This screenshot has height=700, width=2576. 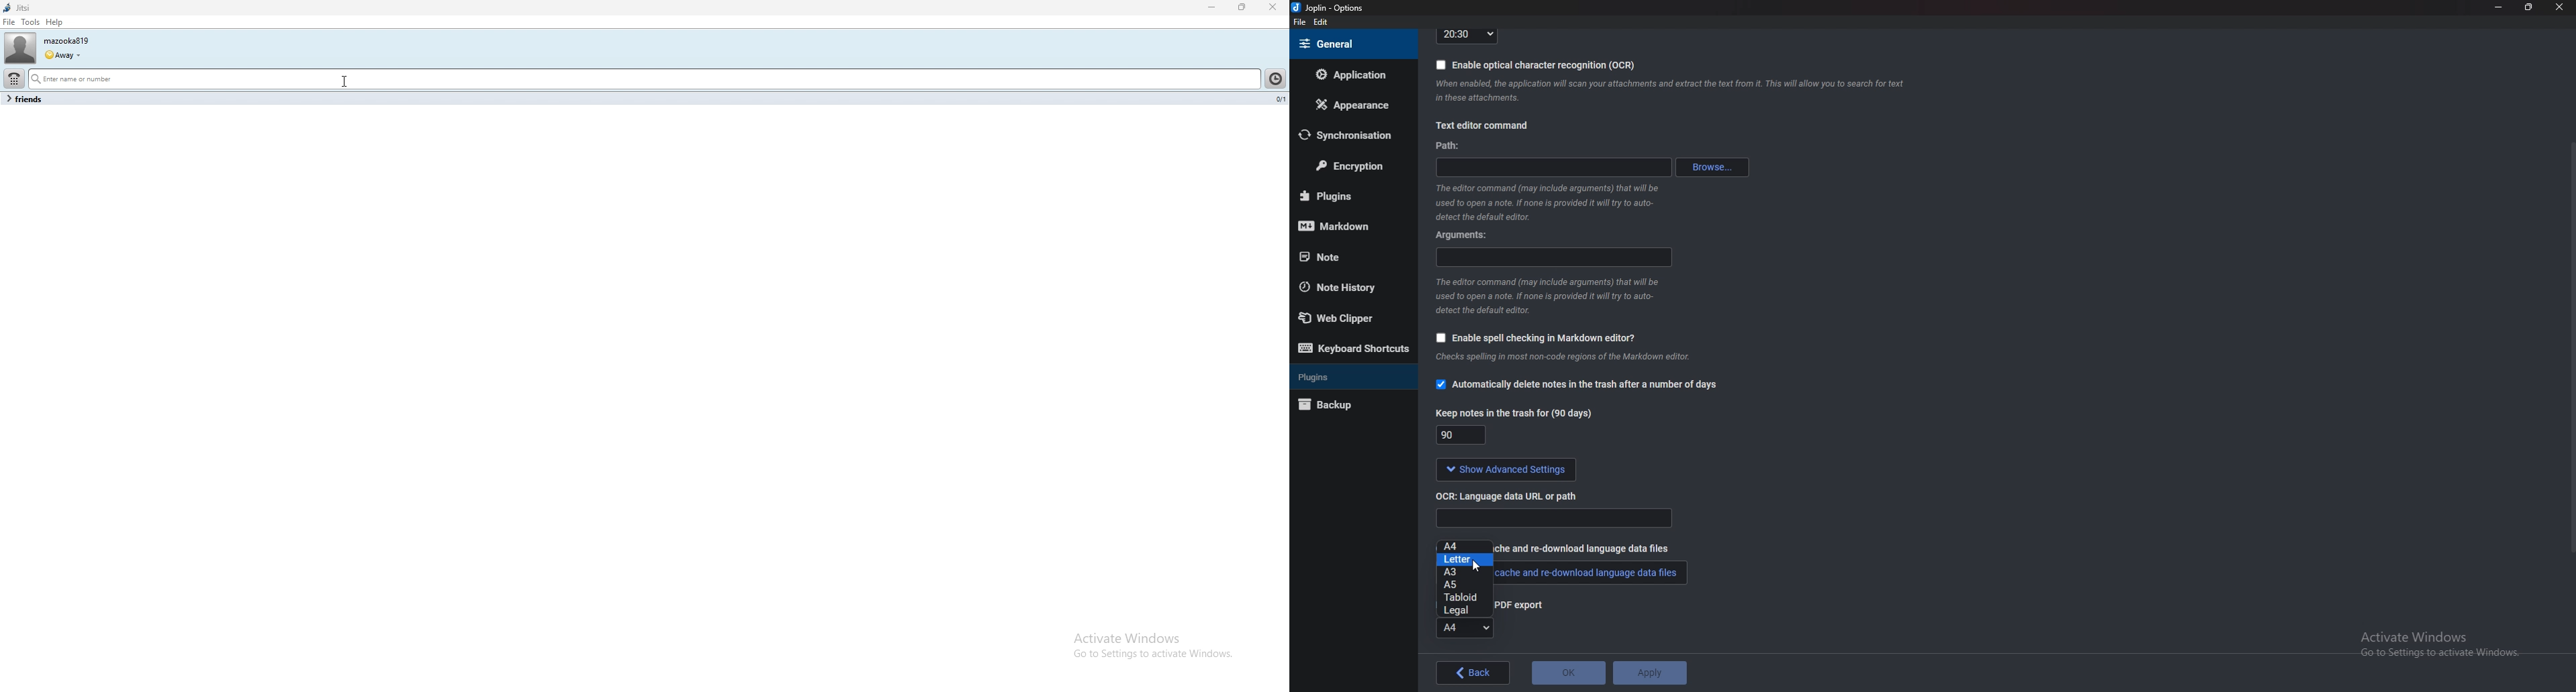 What do you see at coordinates (1243, 7) in the screenshot?
I see `resize` at bounding box center [1243, 7].